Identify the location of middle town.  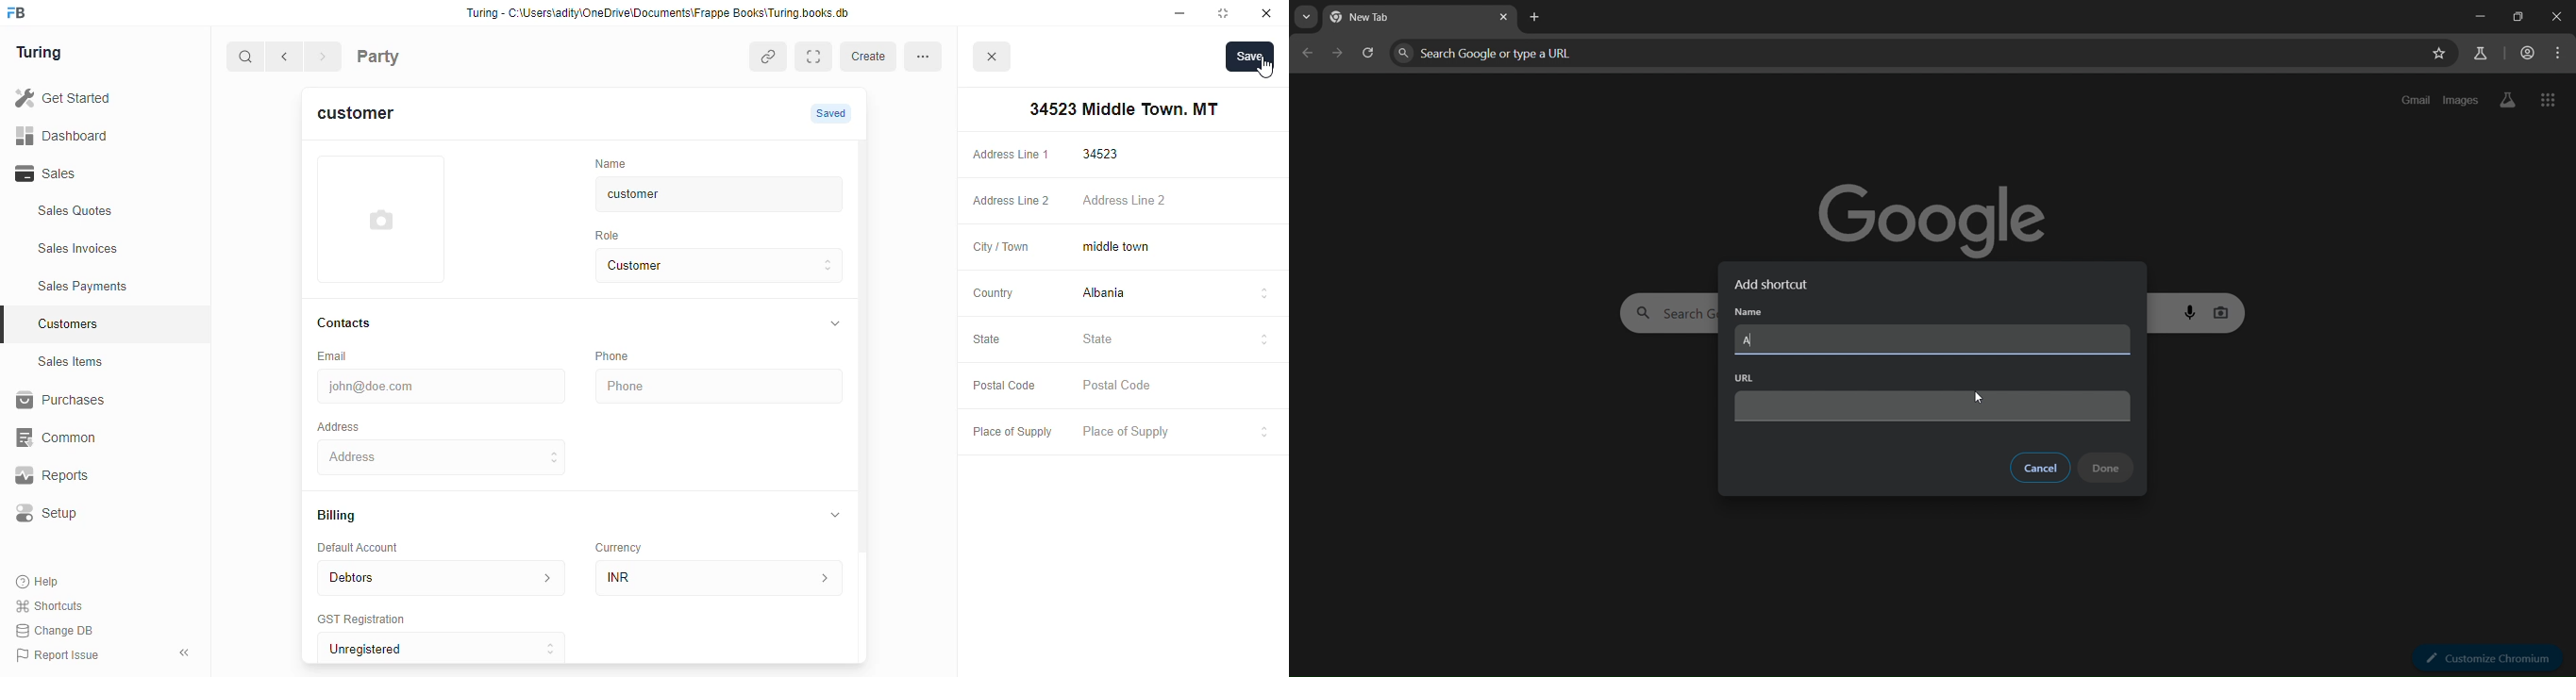
(1176, 248).